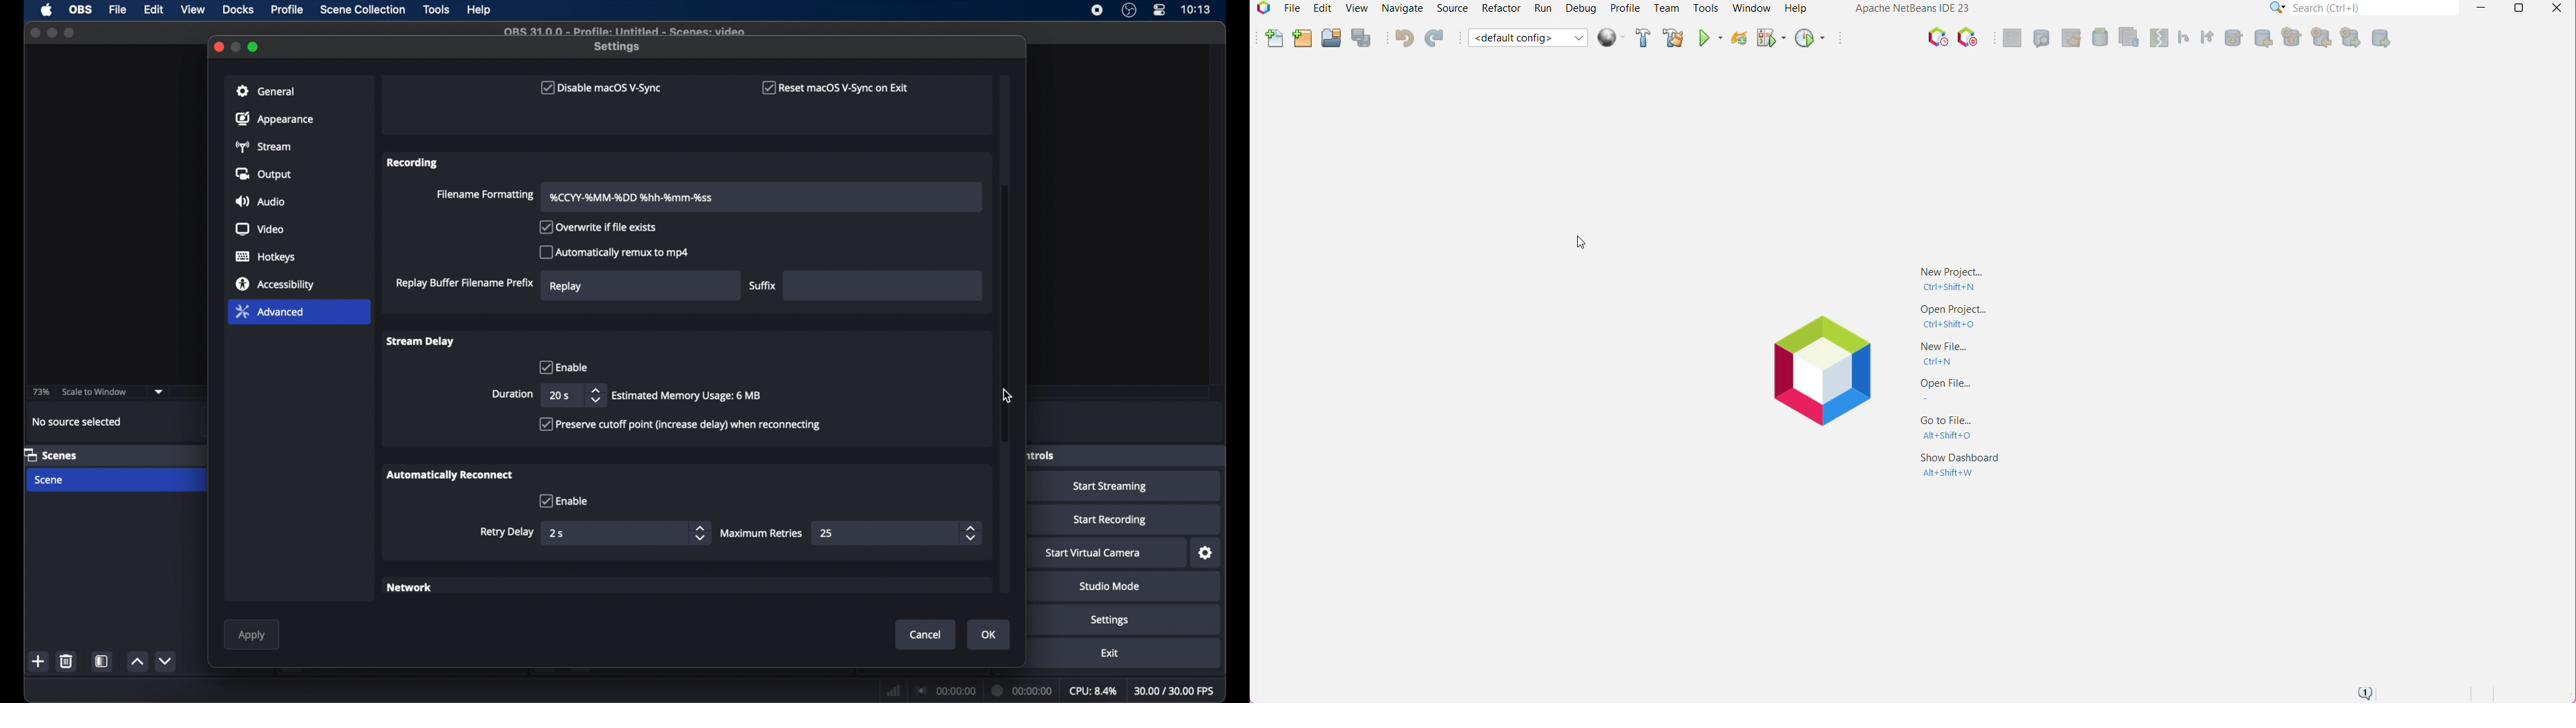 The image size is (2576, 728). What do you see at coordinates (239, 10) in the screenshot?
I see `docks` at bounding box center [239, 10].